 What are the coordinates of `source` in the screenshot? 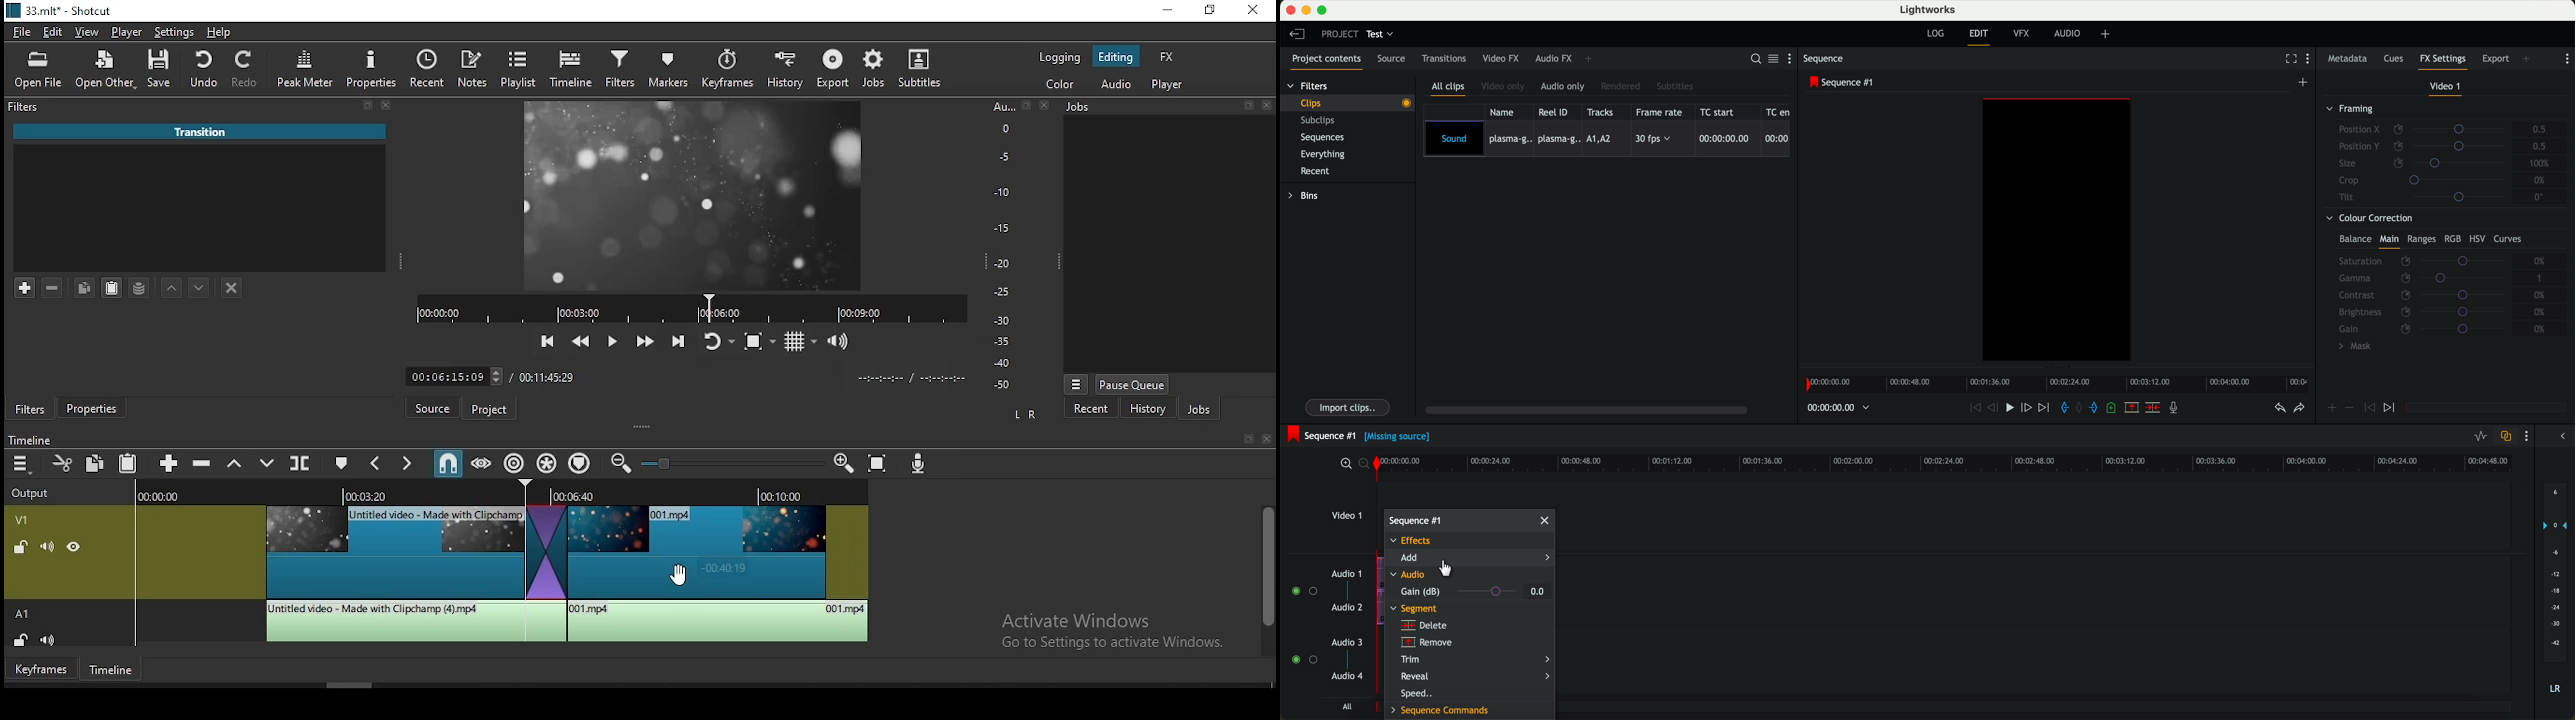 It's located at (1395, 59).